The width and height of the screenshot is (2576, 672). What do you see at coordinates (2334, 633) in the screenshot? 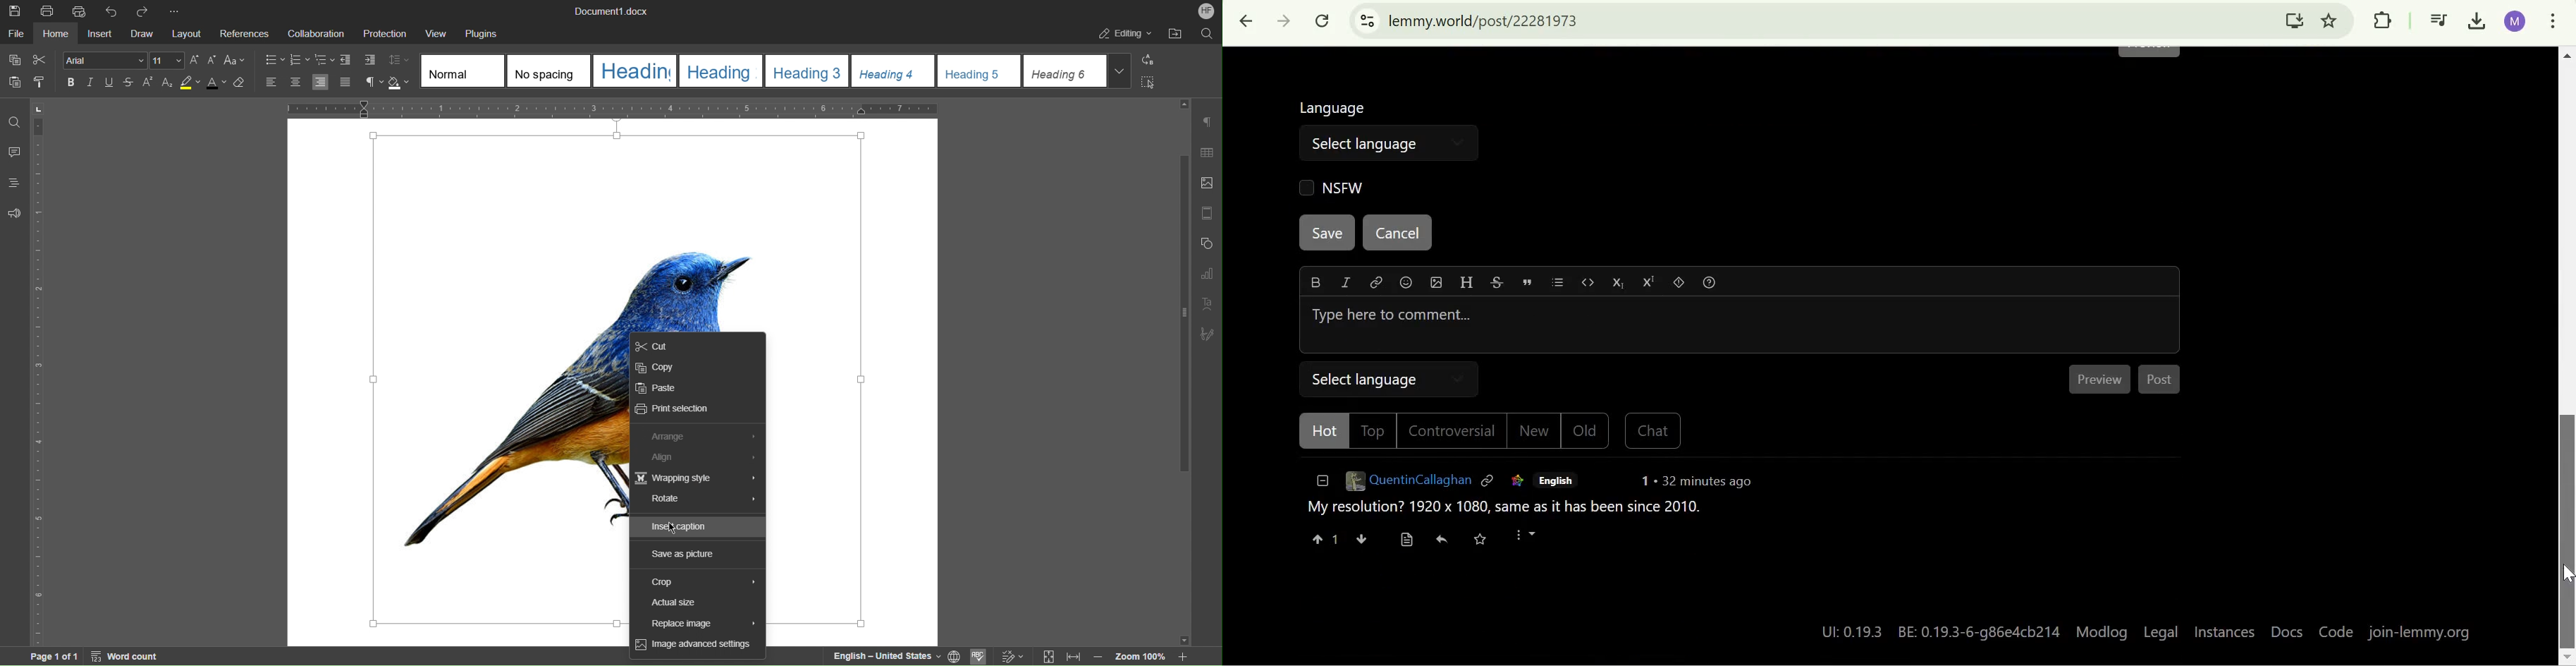
I see `Code` at bounding box center [2334, 633].